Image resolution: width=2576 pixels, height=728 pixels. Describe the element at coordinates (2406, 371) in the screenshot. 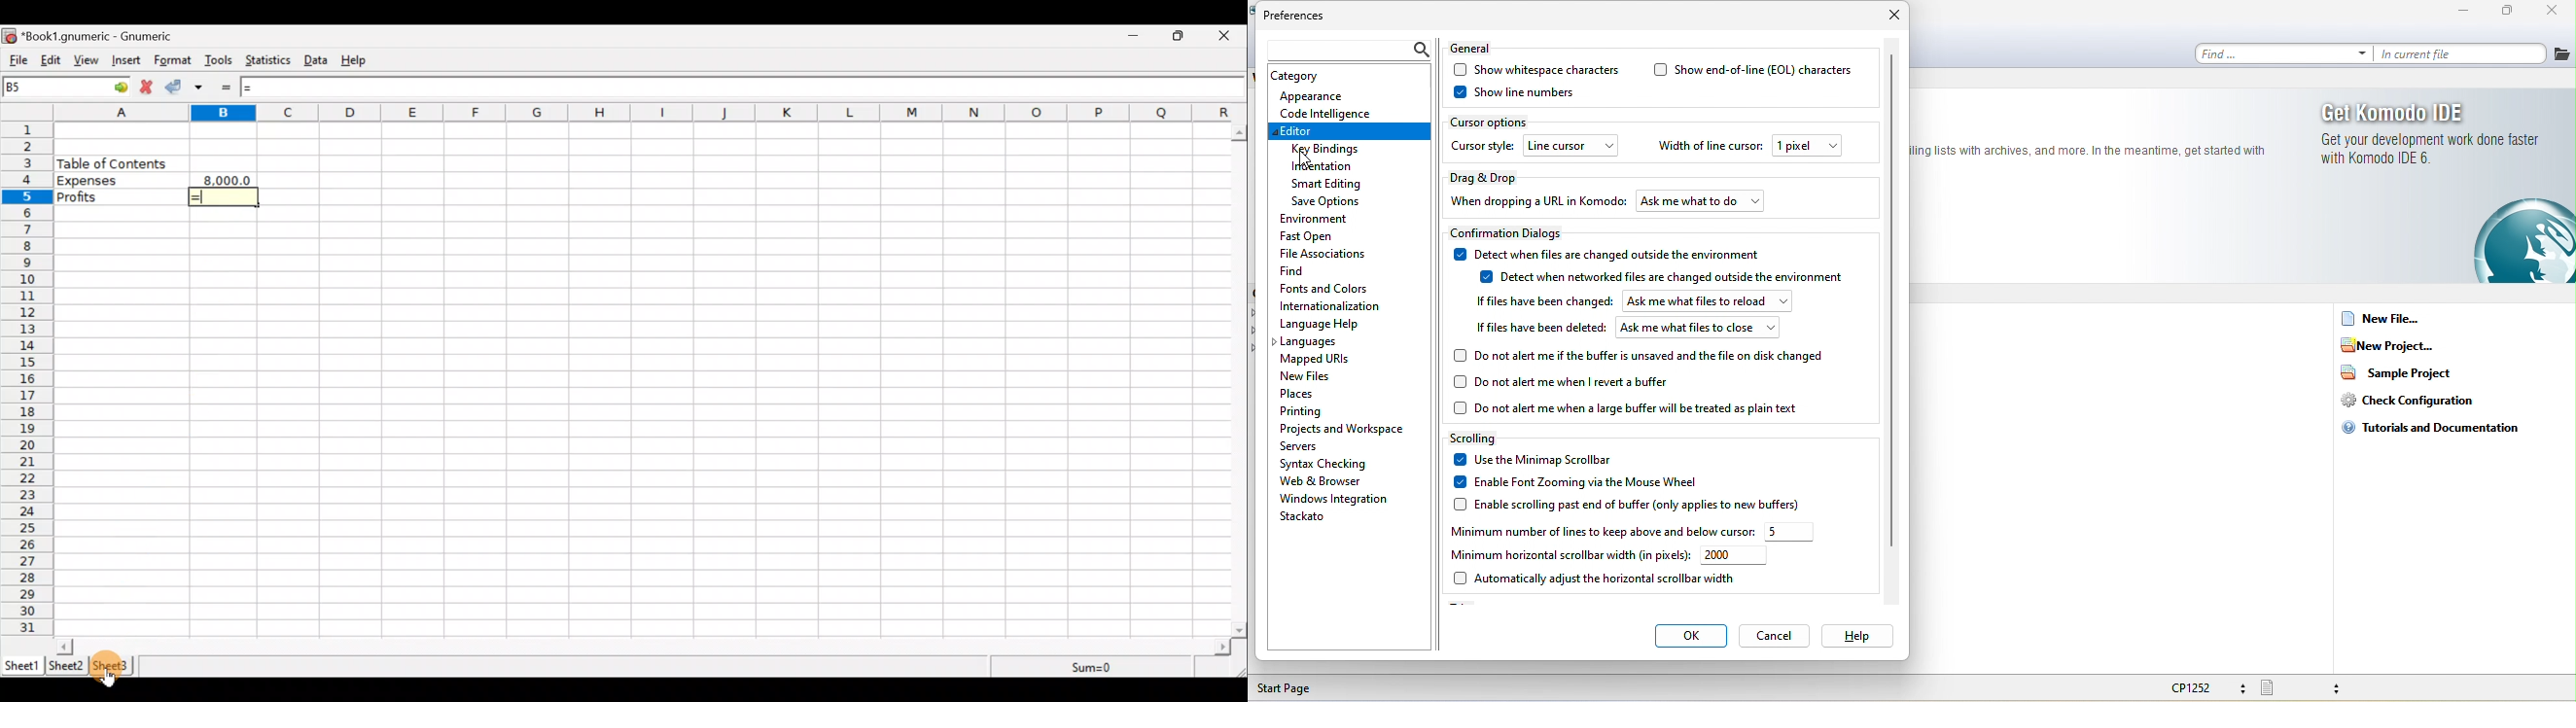

I see `sample project` at that location.